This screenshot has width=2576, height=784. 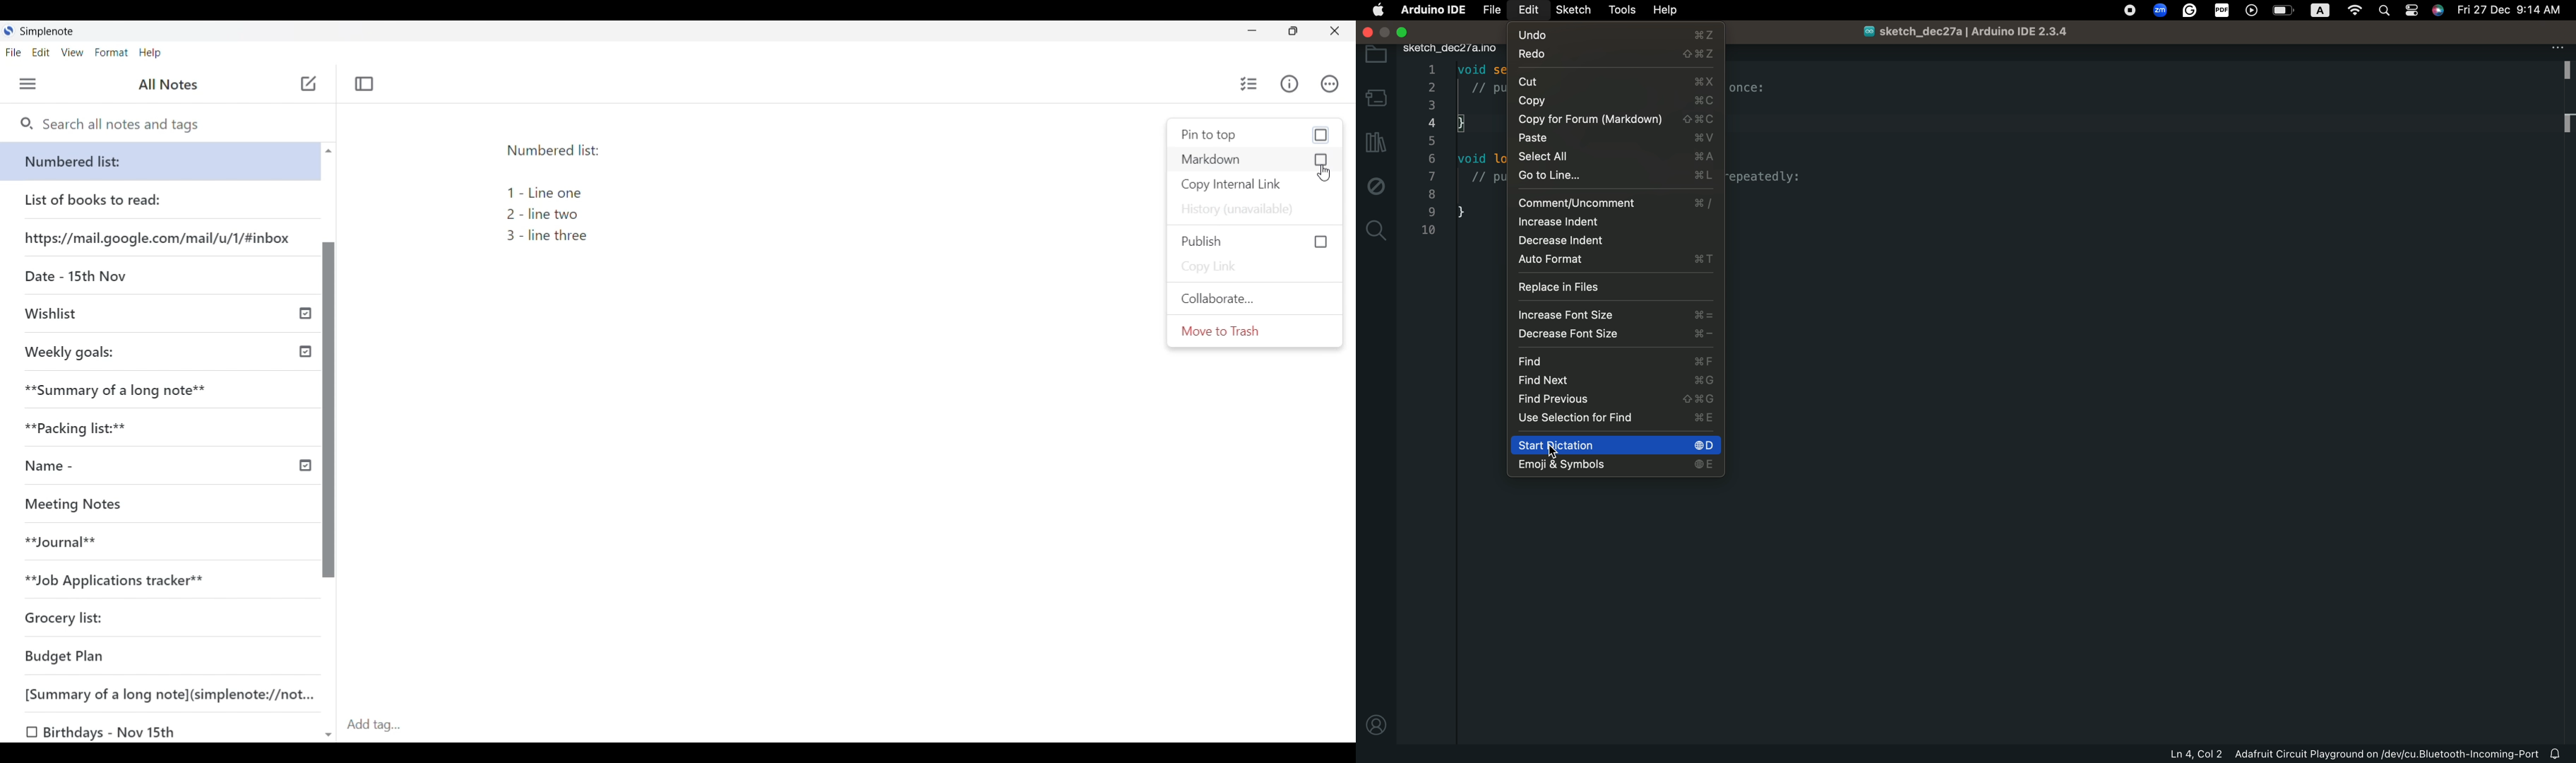 I want to click on Publish, so click(x=1209, y=242).